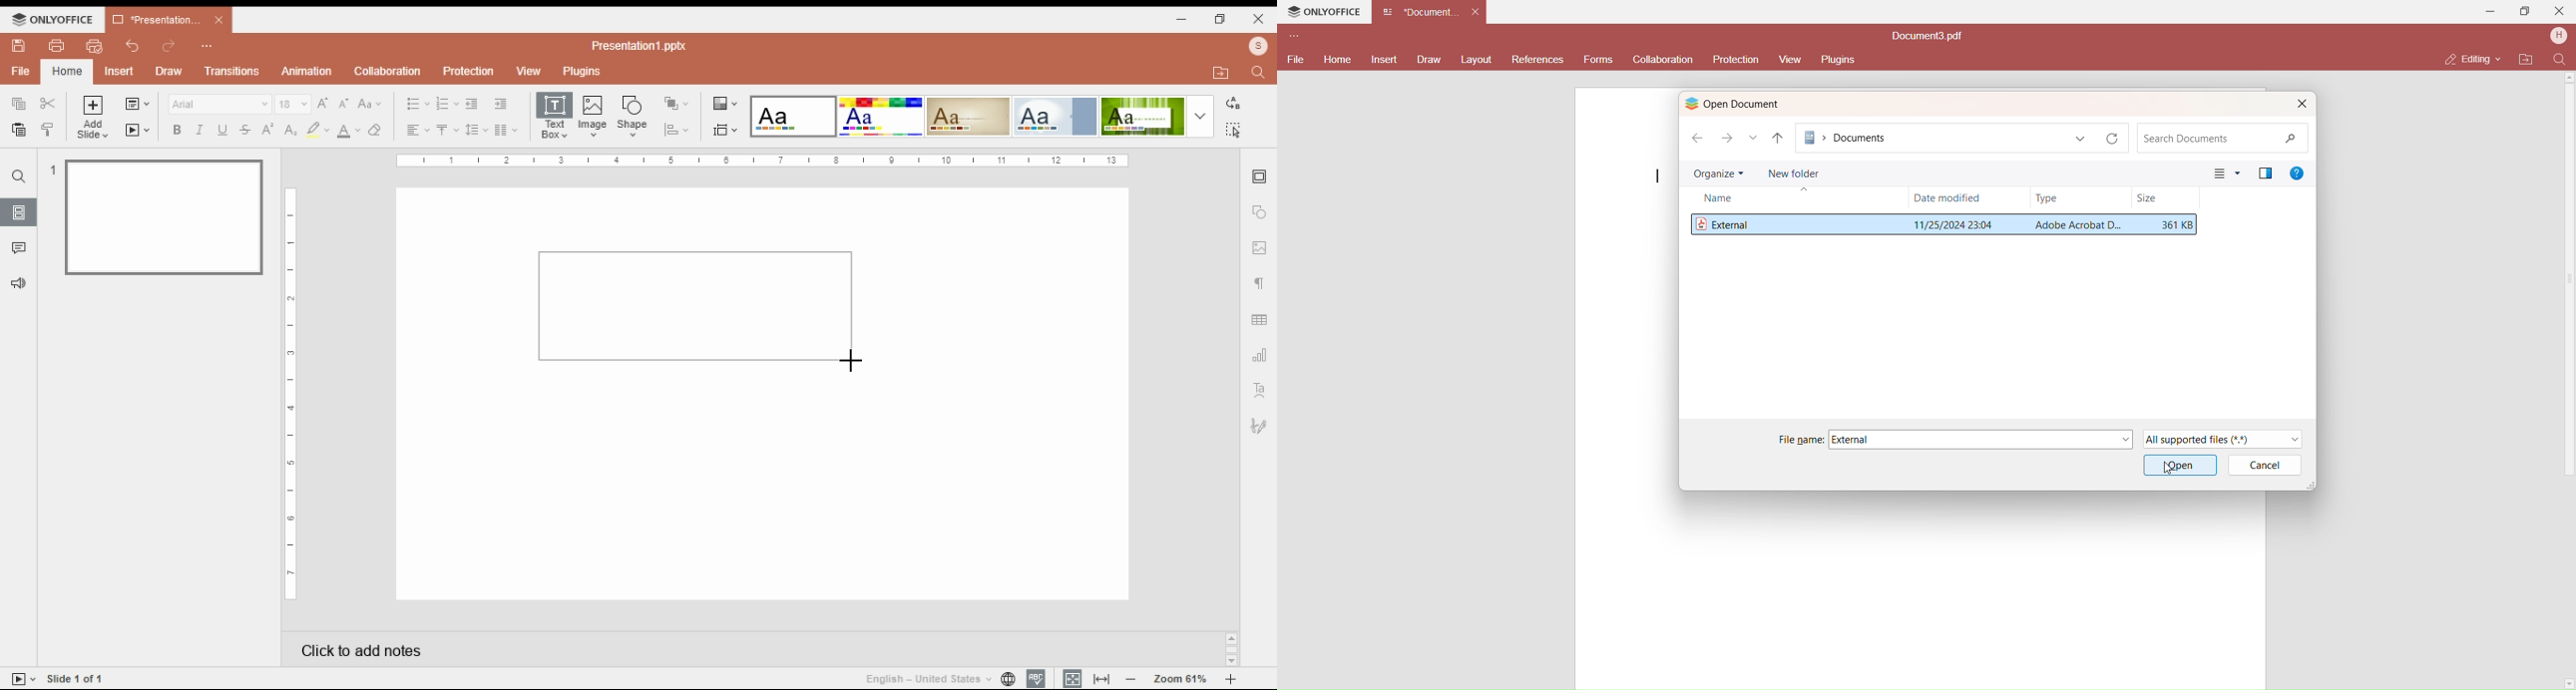 This screenshot has width=2576, height=700. What do you see at coordinates (21, 249) in the screenshot?
I see `comment` at bounding box center [21, 249].